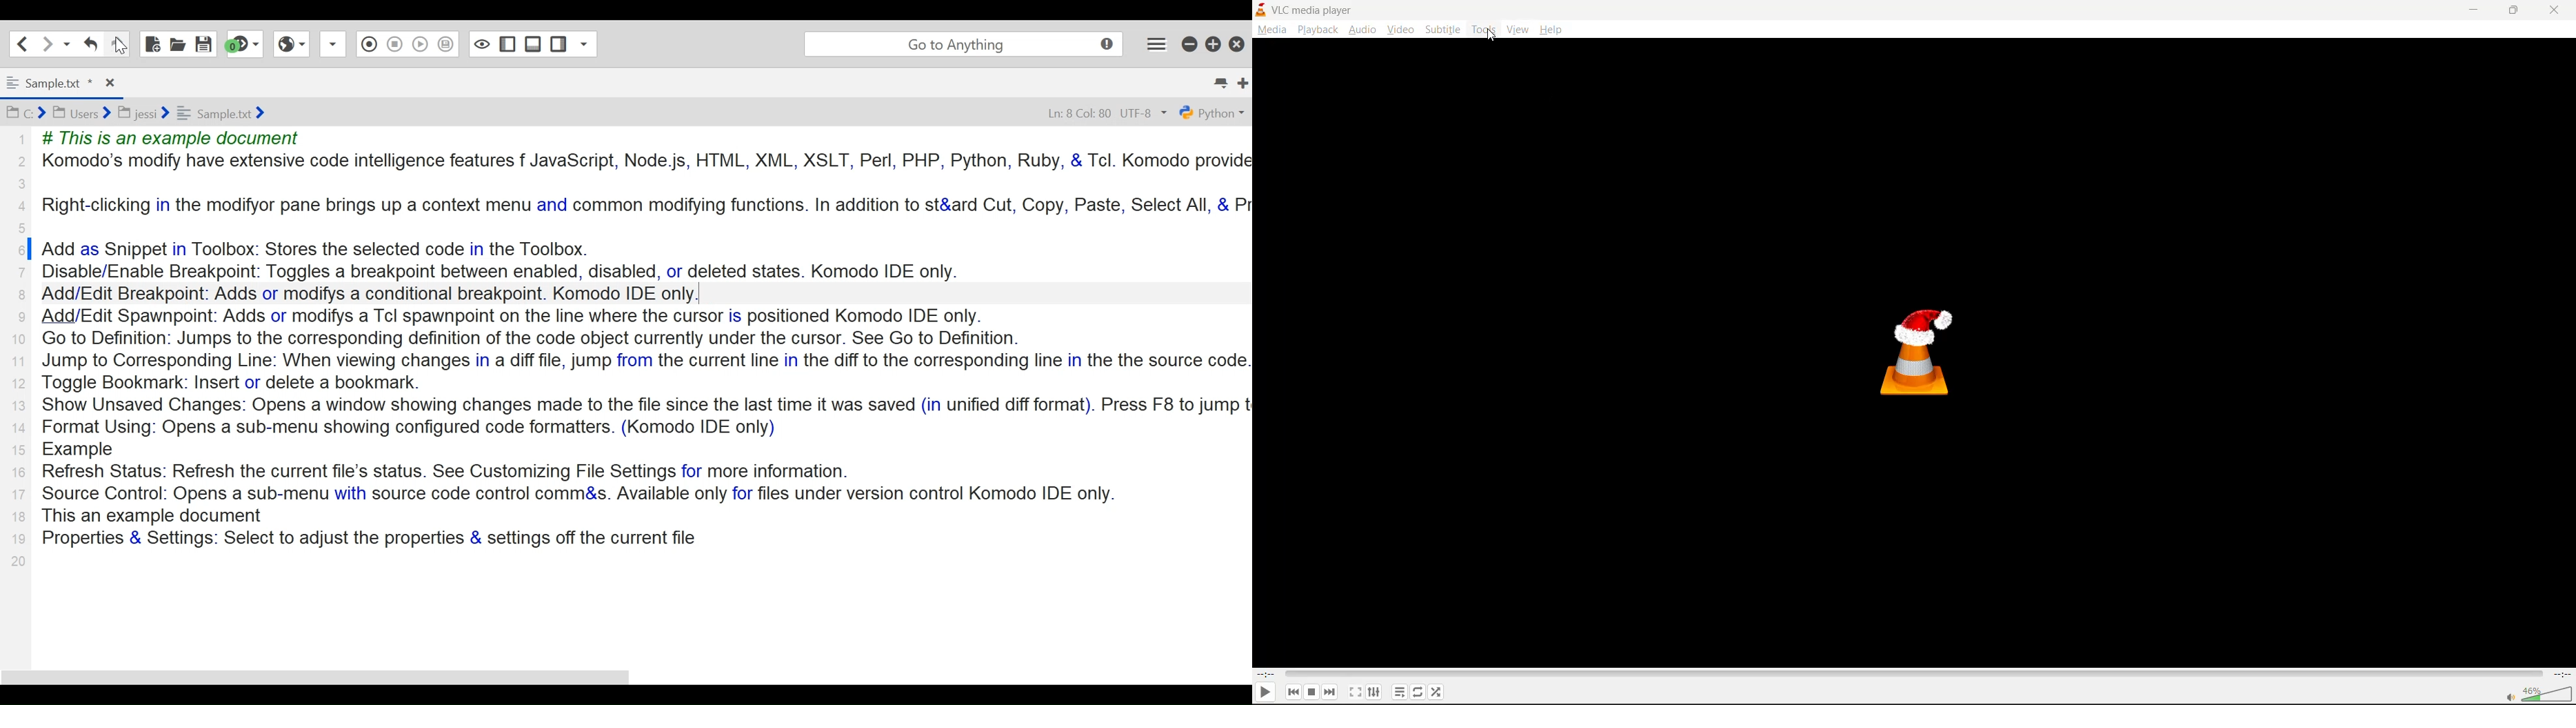  I want to click on view, so click(1518, 30).